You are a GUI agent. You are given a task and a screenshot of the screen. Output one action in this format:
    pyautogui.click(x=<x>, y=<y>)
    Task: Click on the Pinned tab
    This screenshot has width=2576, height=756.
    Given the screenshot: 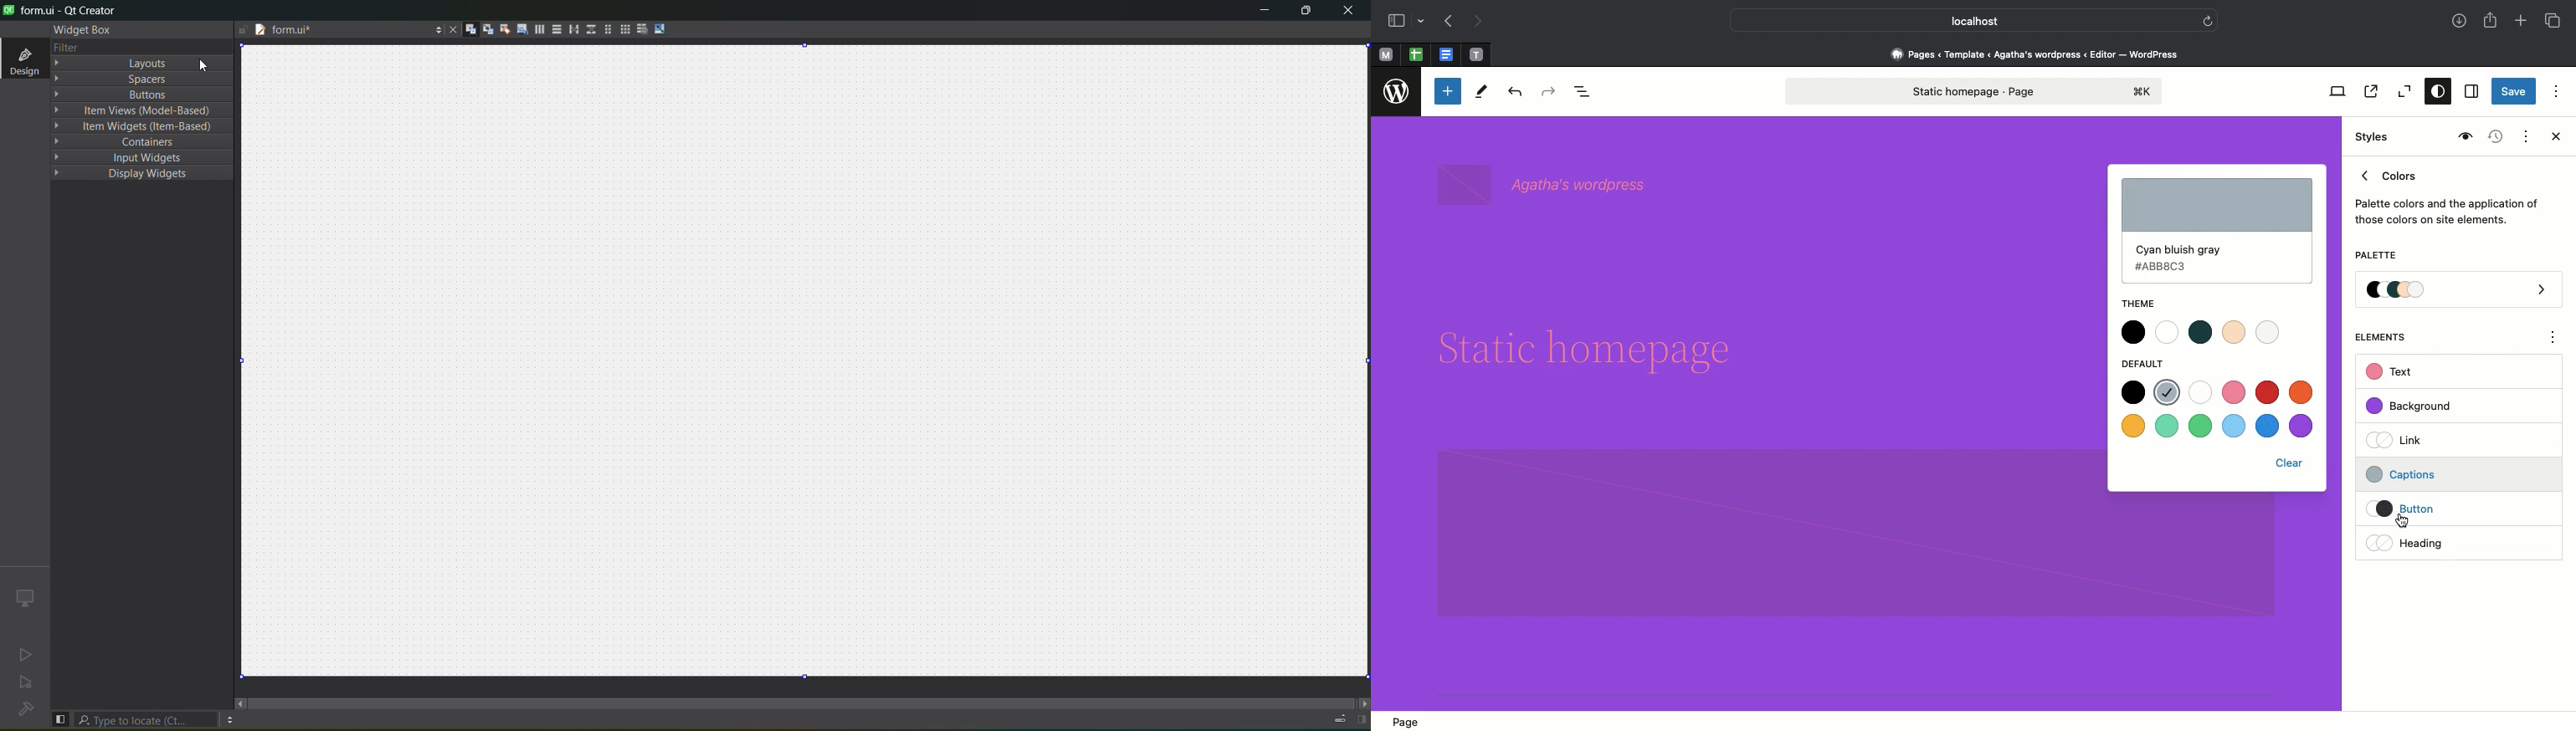 What is the action you would take?
    pyautogui.click(x=1448, y=55)
    